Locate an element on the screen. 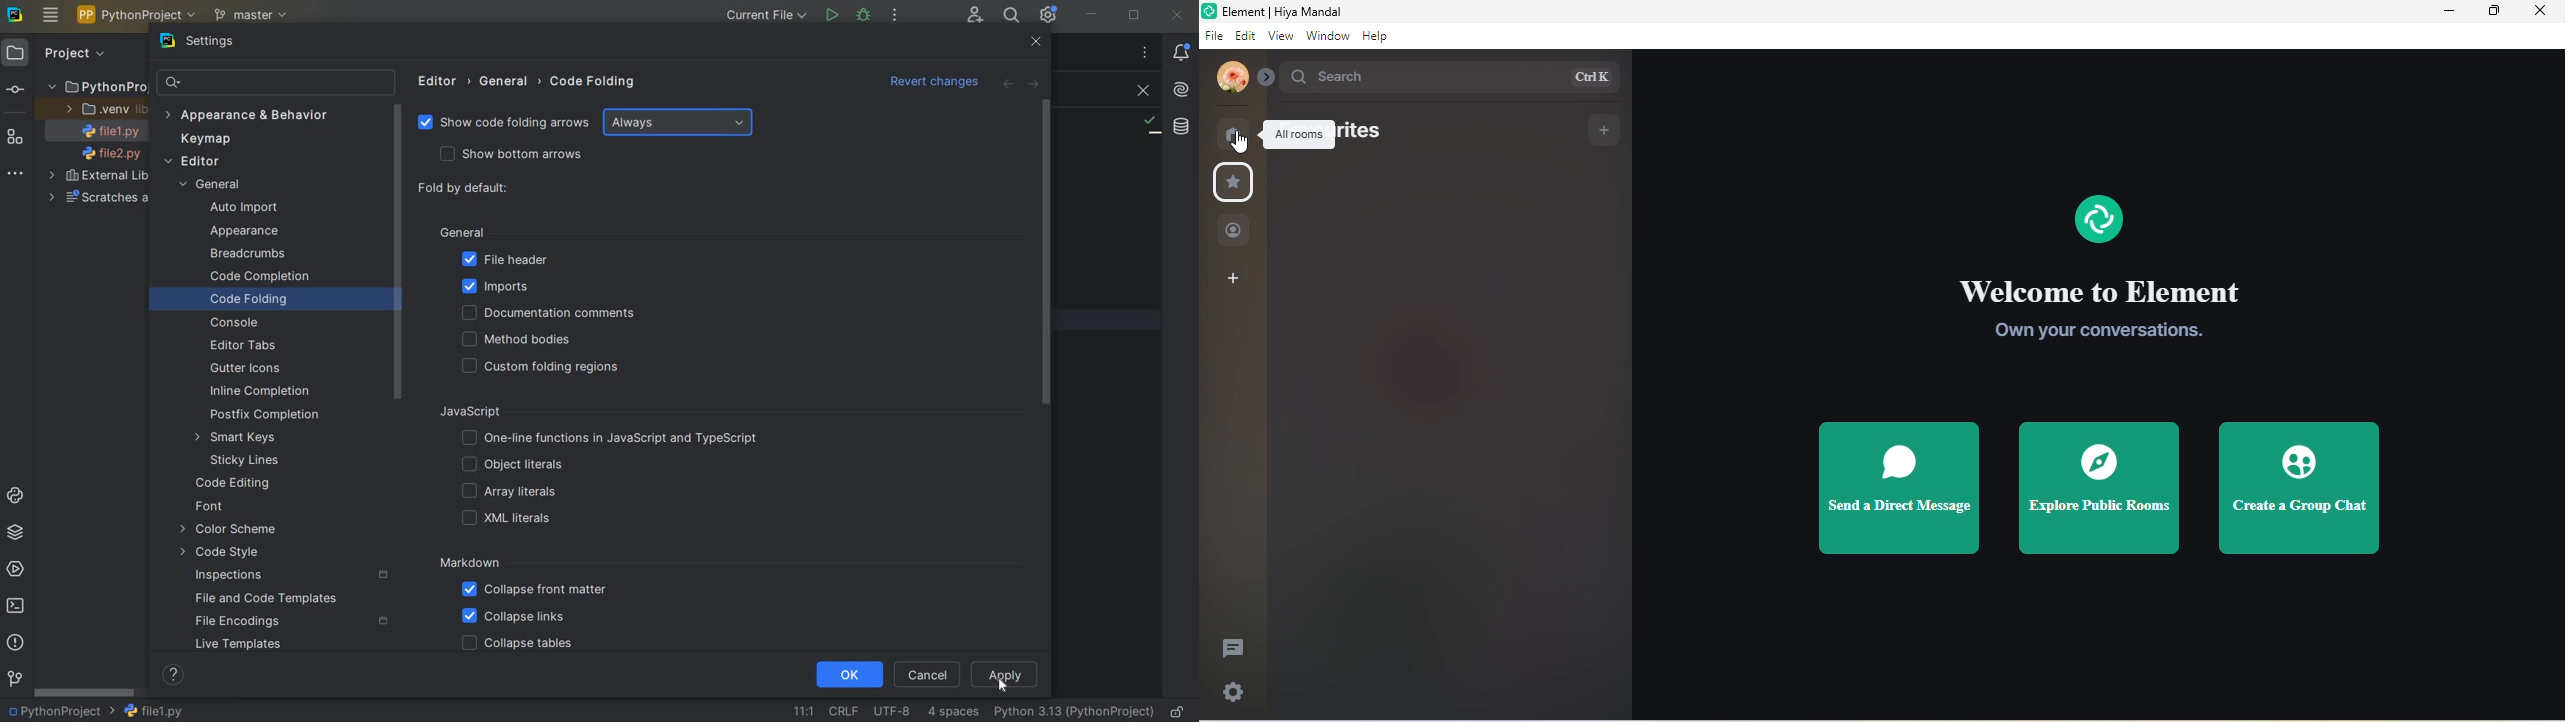  COLOR SCHEME is located at coordinates (230, 530).